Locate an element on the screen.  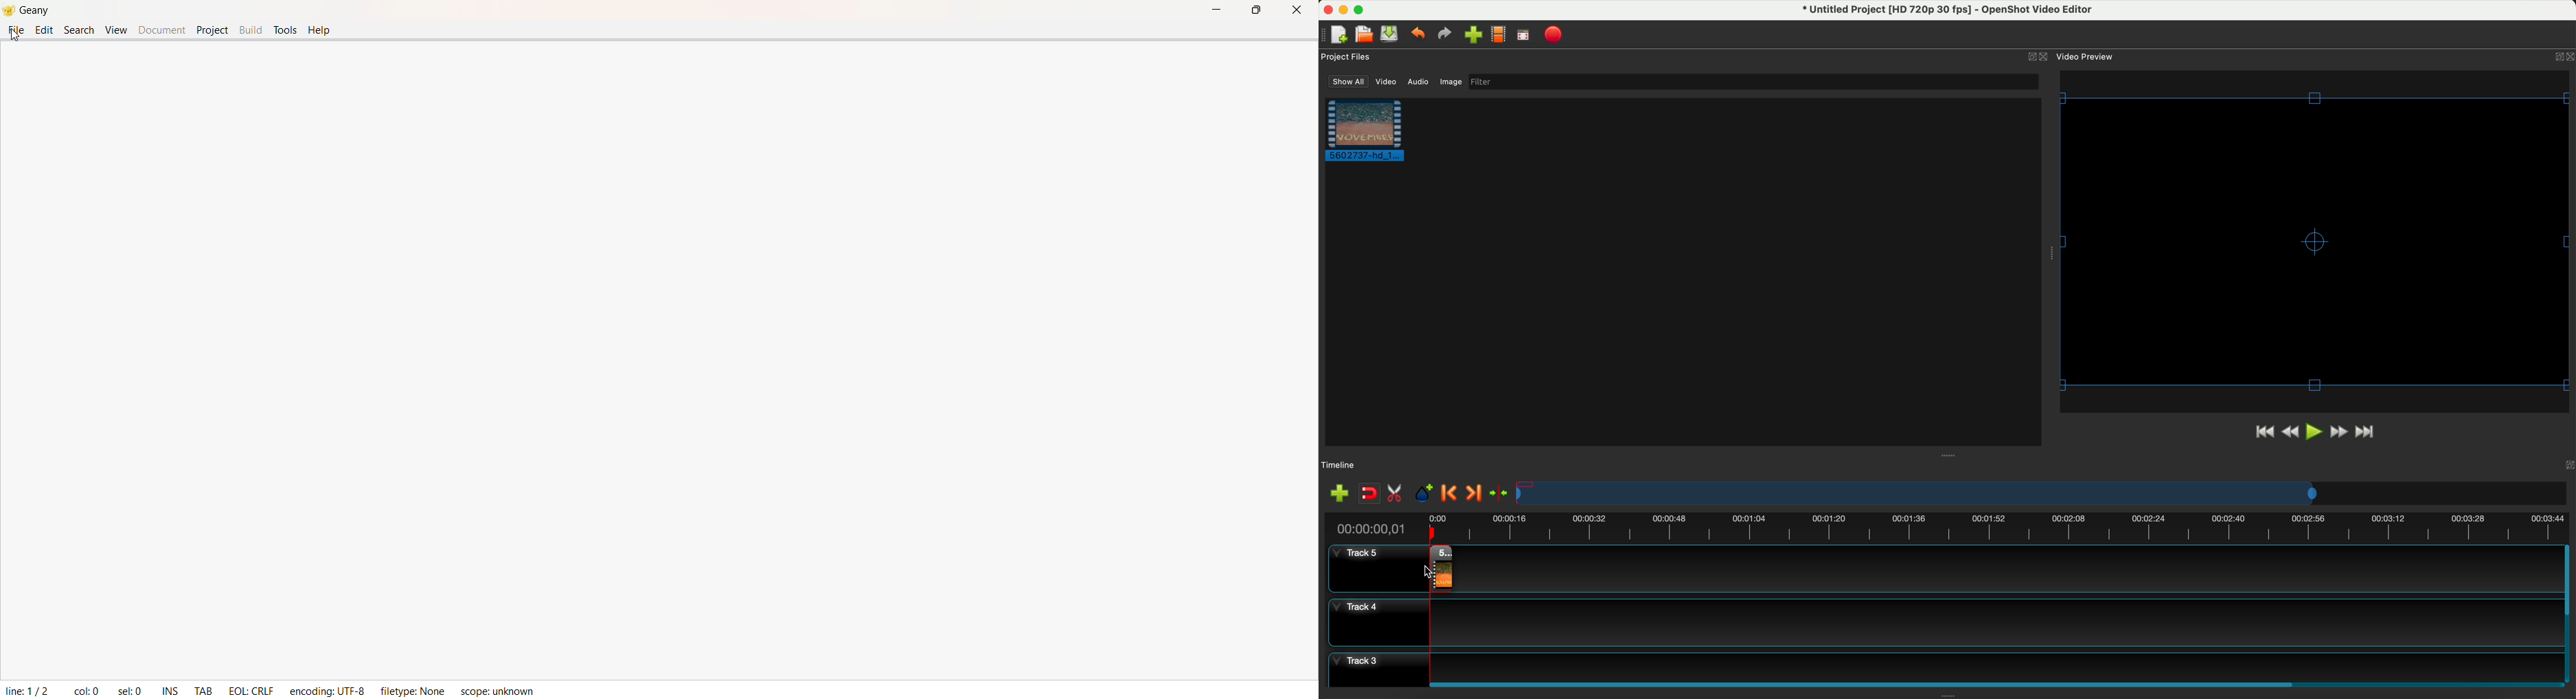
help is located at coordinates (323, 28).